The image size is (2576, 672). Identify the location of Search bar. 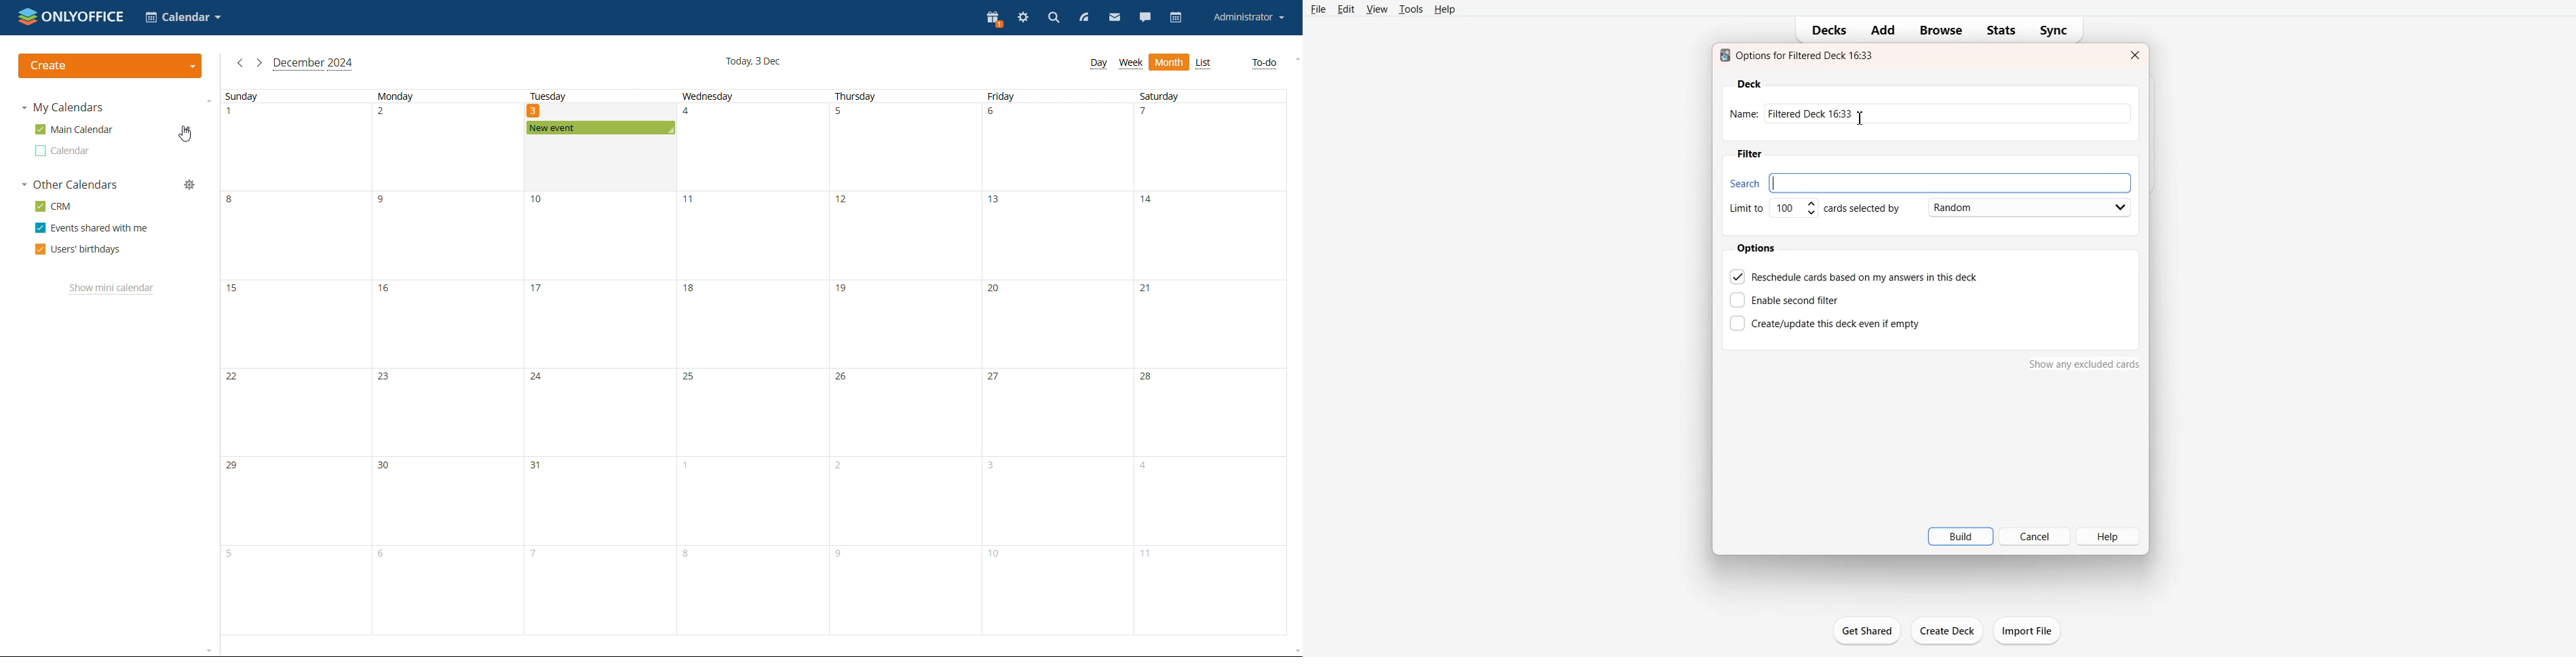
(1927, 181).